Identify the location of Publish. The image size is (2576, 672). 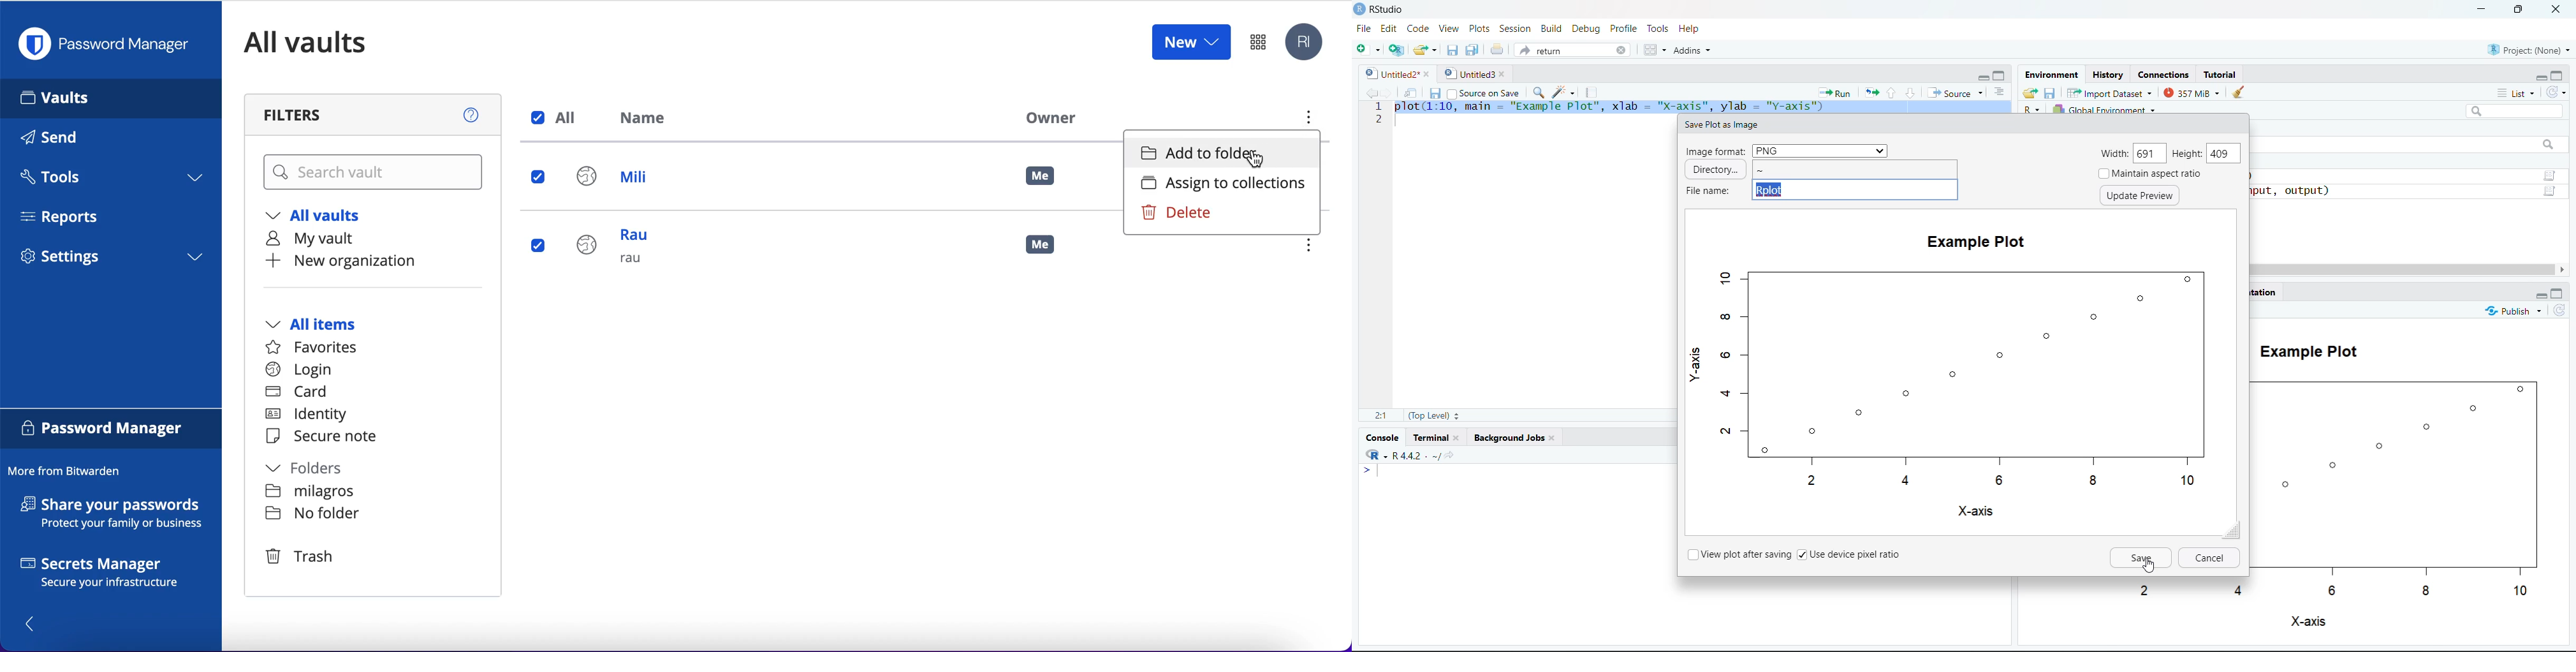
(2513, 309).